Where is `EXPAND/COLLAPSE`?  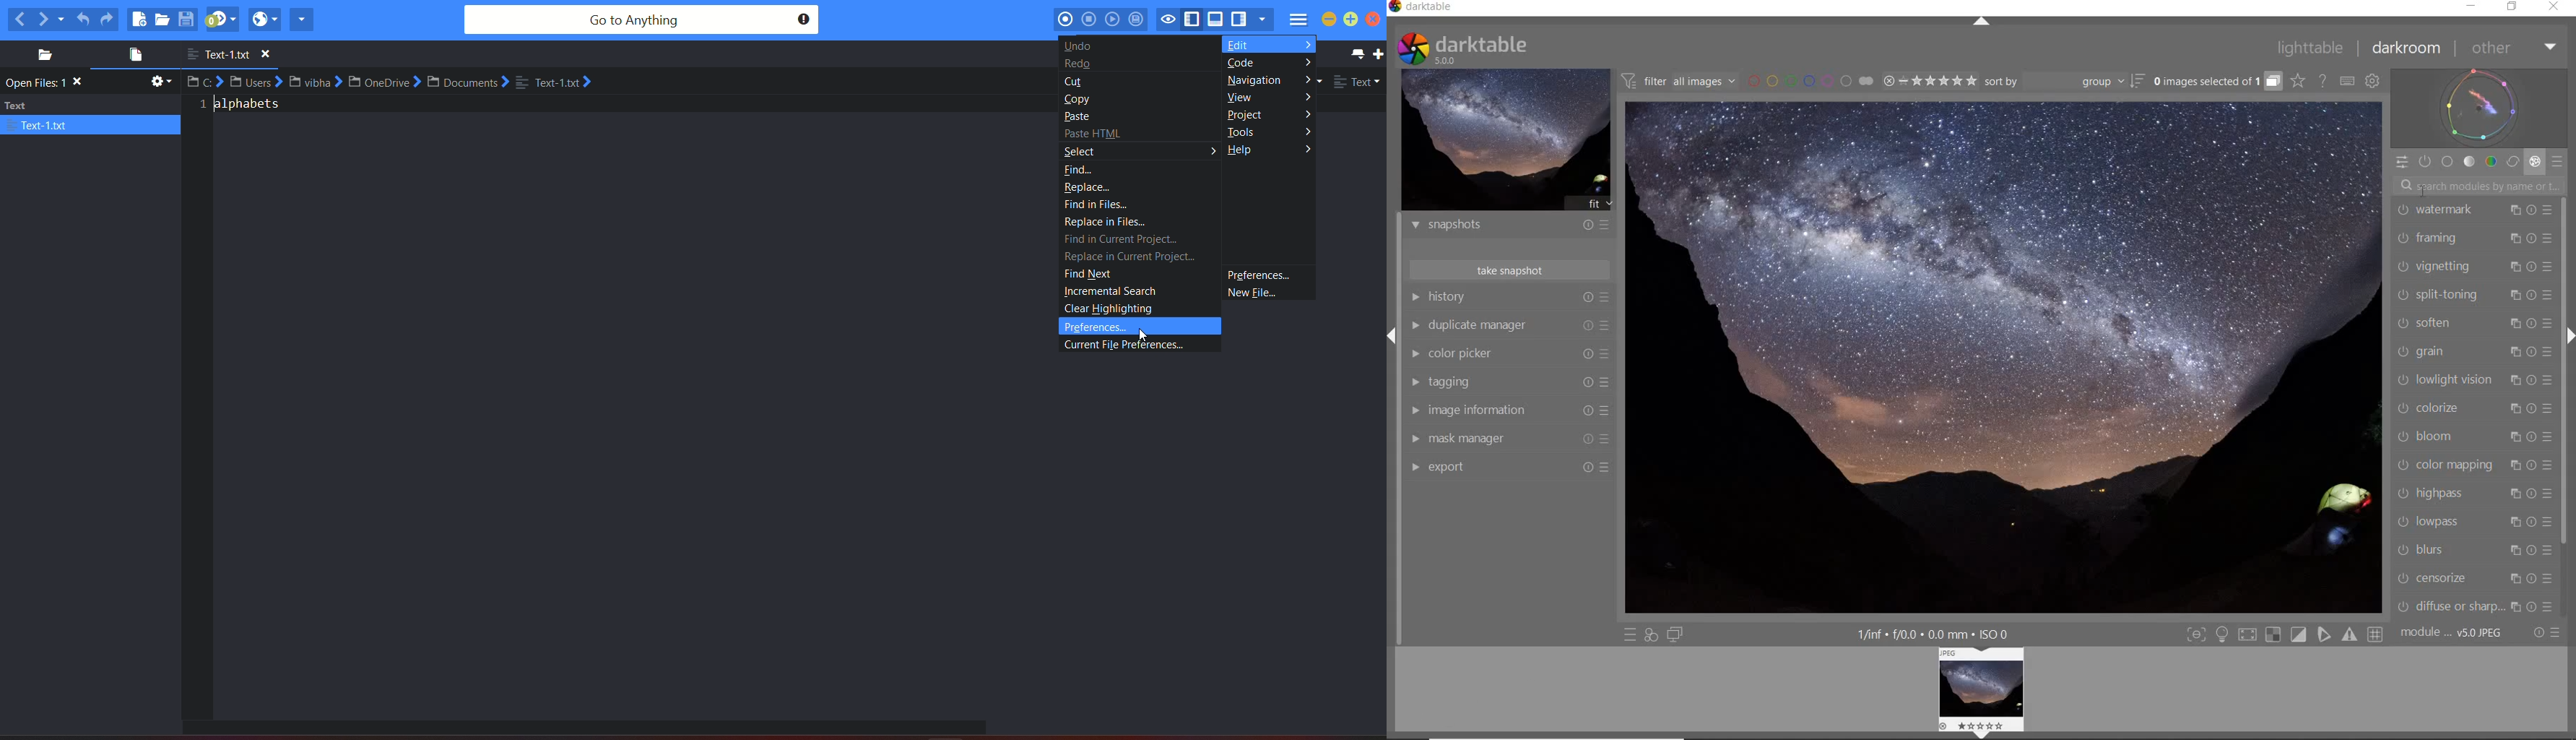 EXPAND/COLLAPSE is located at coordinates (1982, 22).